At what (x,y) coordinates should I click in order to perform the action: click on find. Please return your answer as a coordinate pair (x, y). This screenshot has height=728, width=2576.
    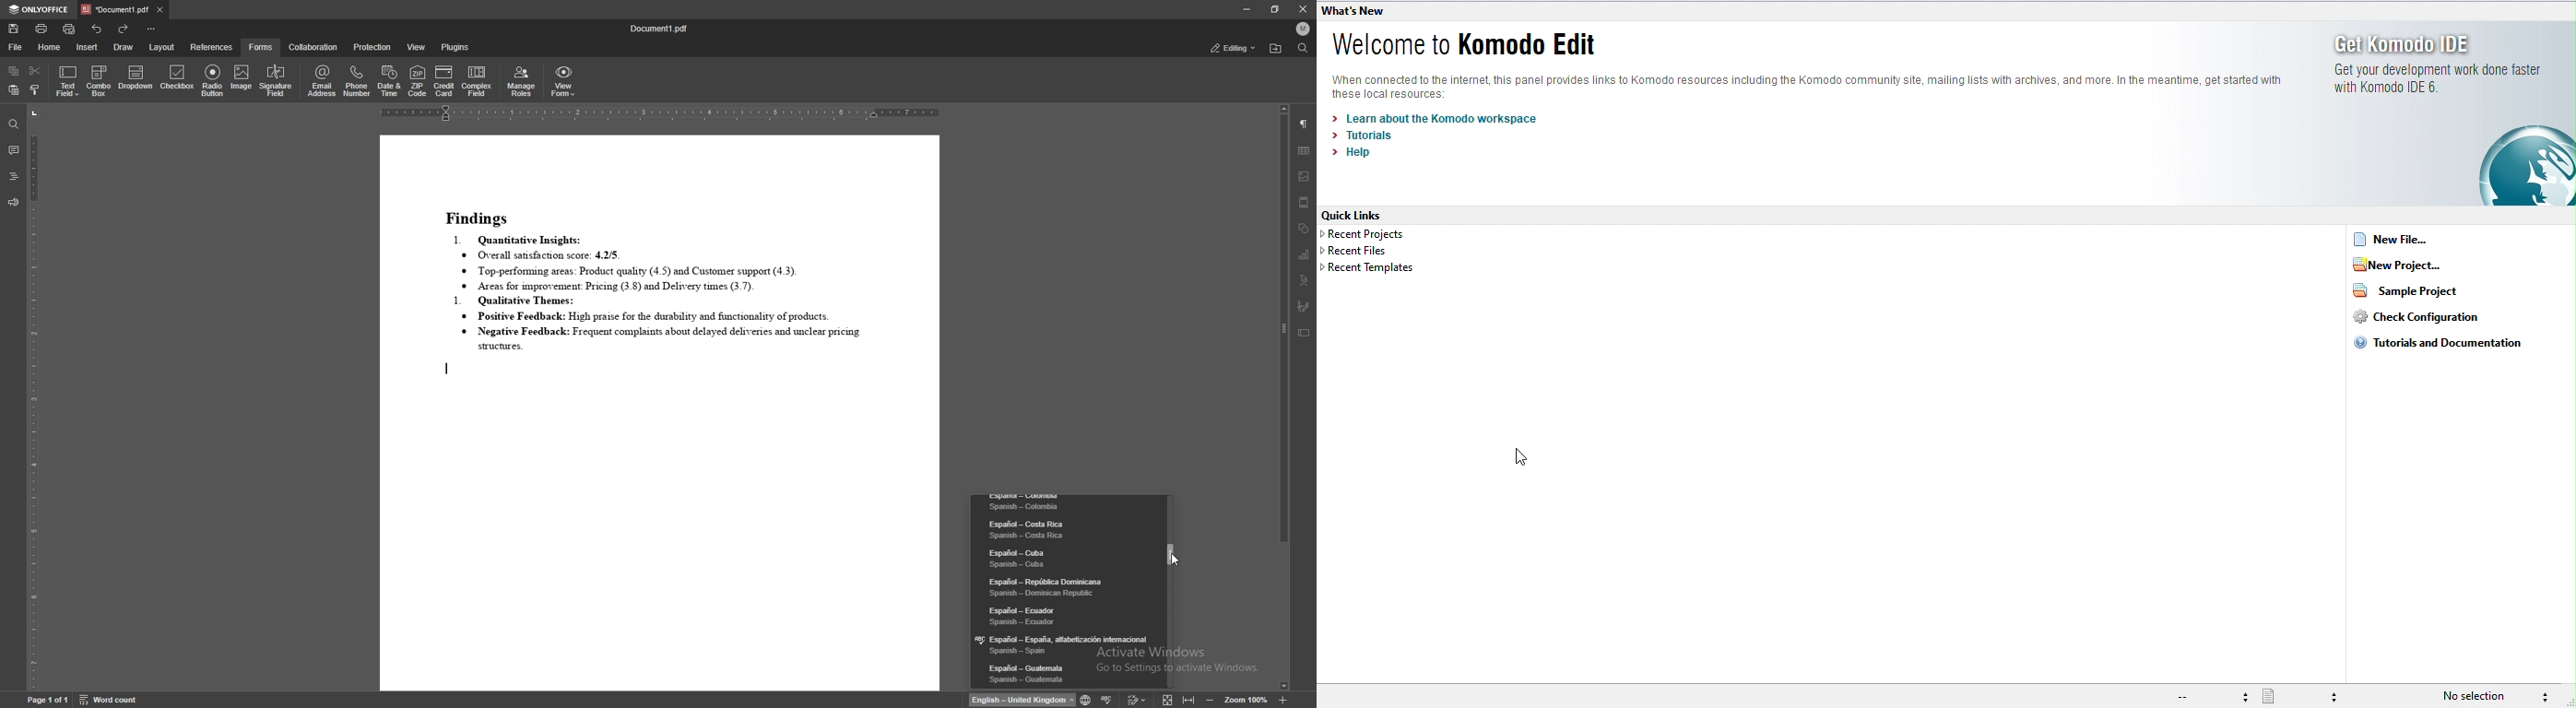
    Looking at the image, I should click on (12, 123).